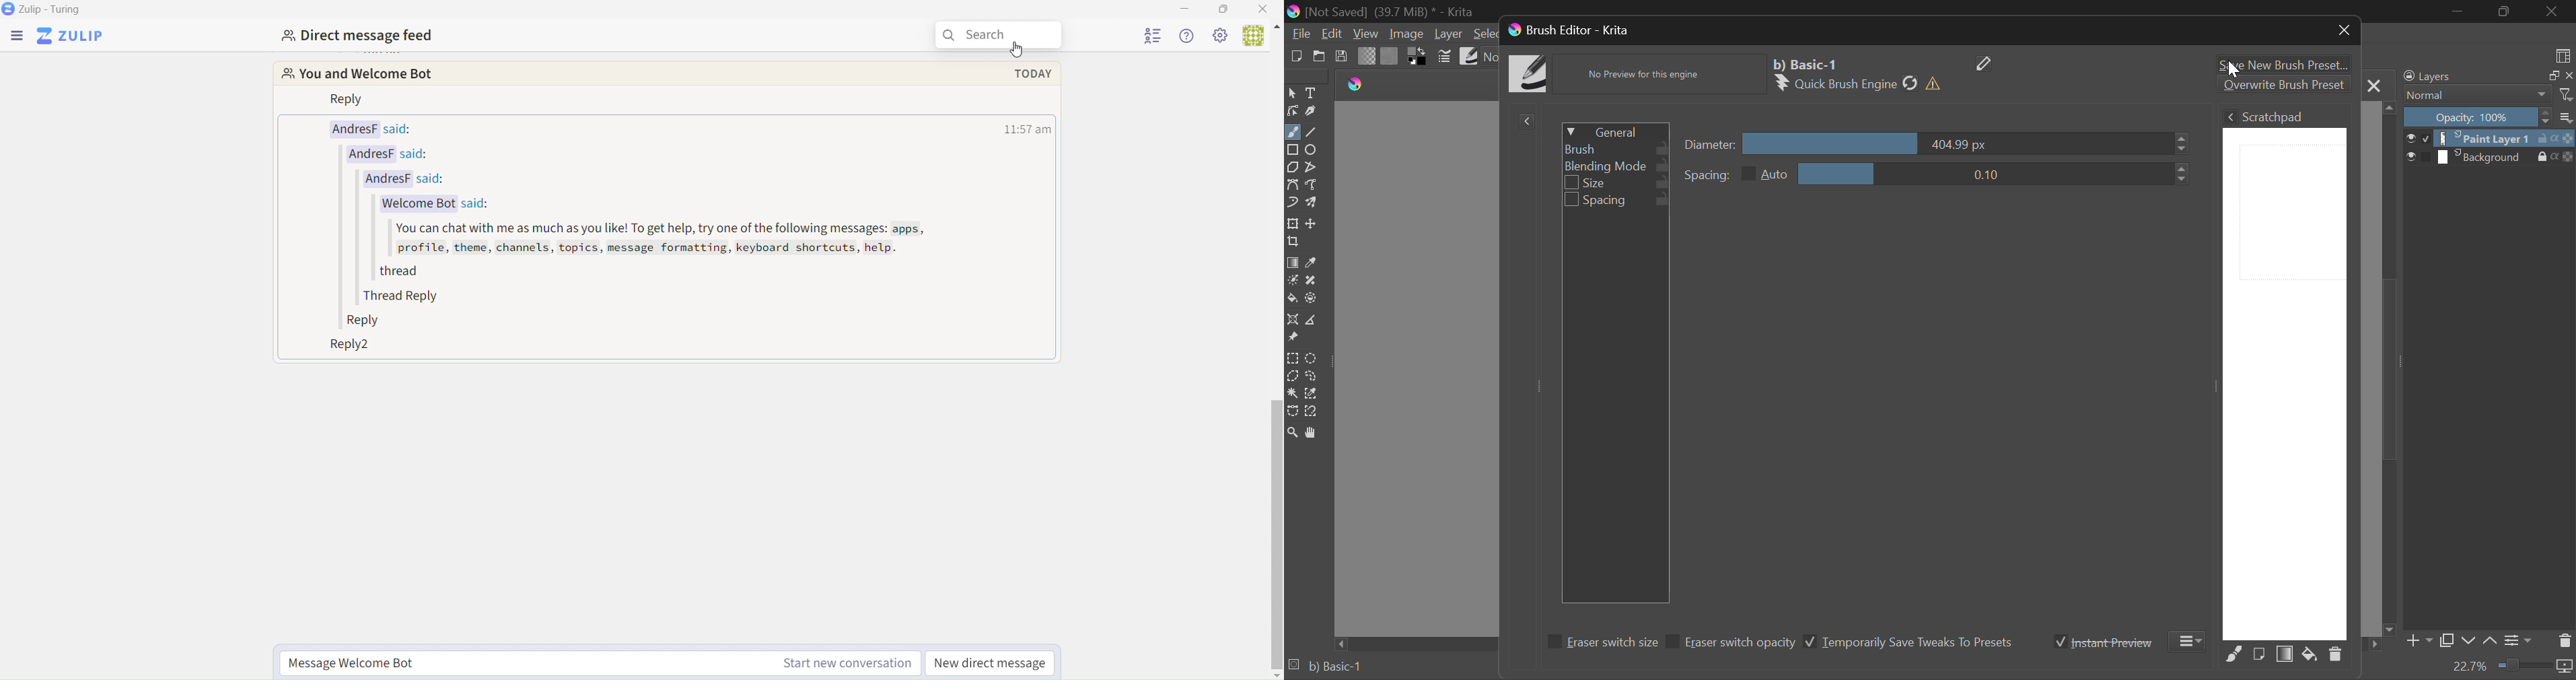  I want to click on Reference Images, so click(1293, 339).